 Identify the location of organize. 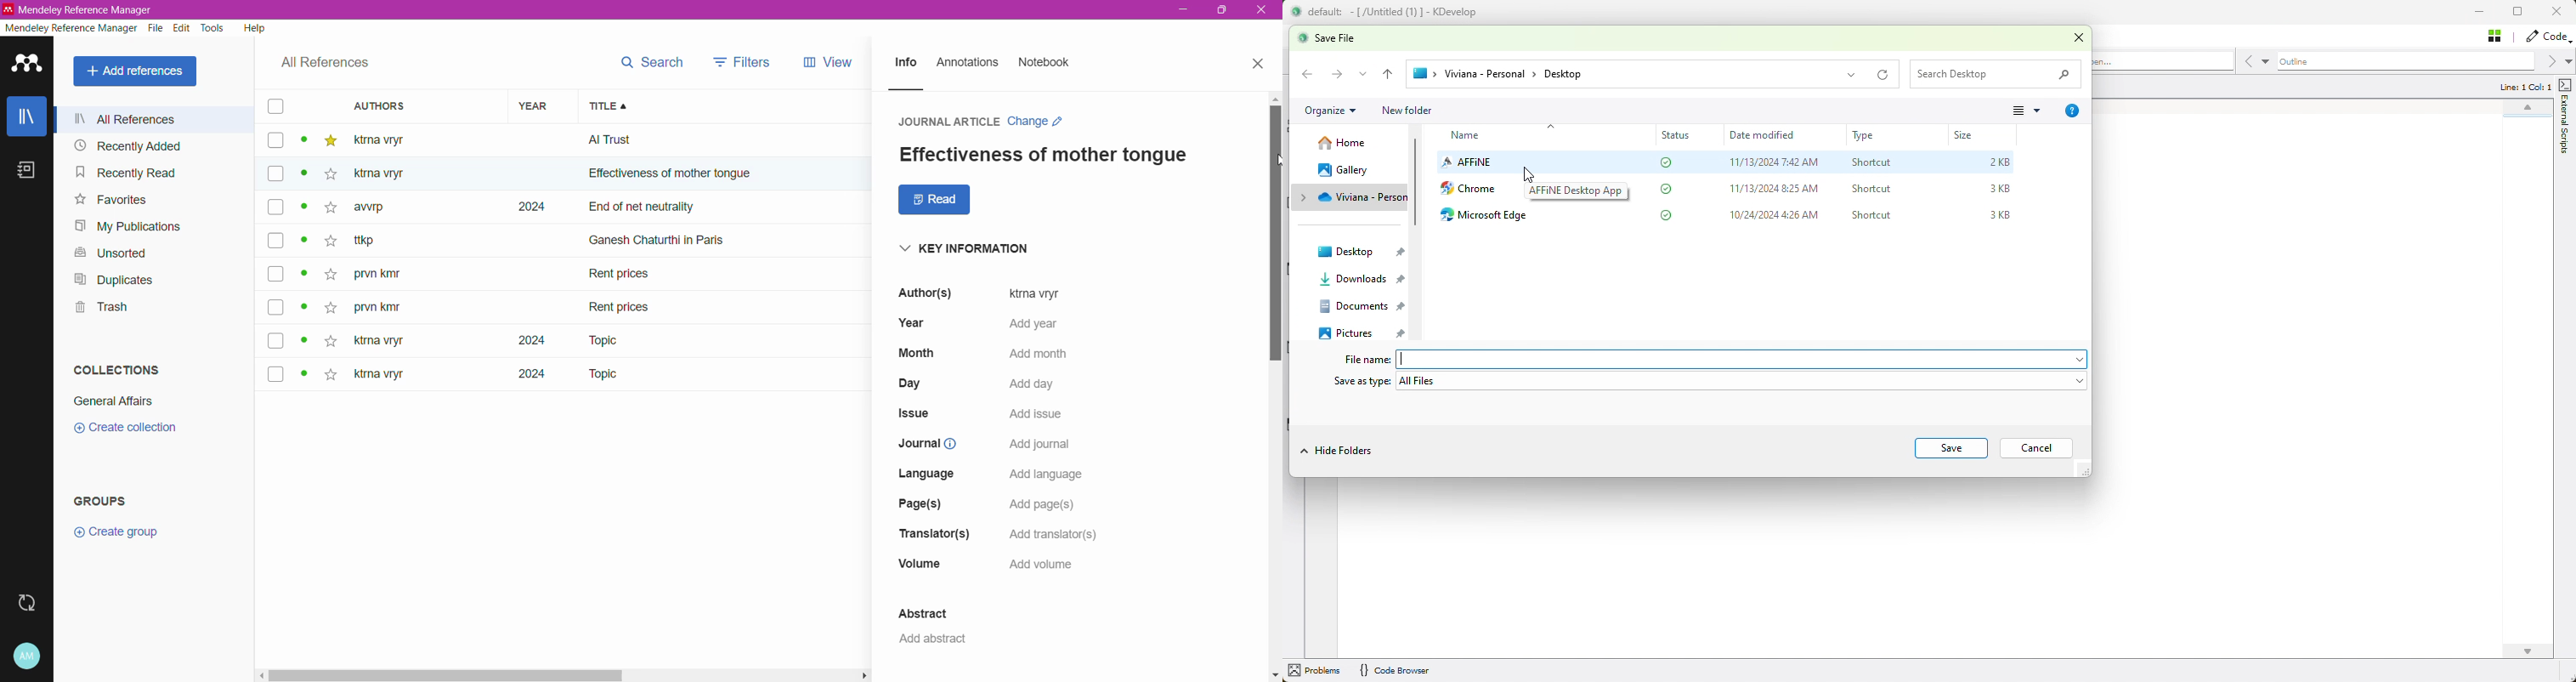
(1331, 112).